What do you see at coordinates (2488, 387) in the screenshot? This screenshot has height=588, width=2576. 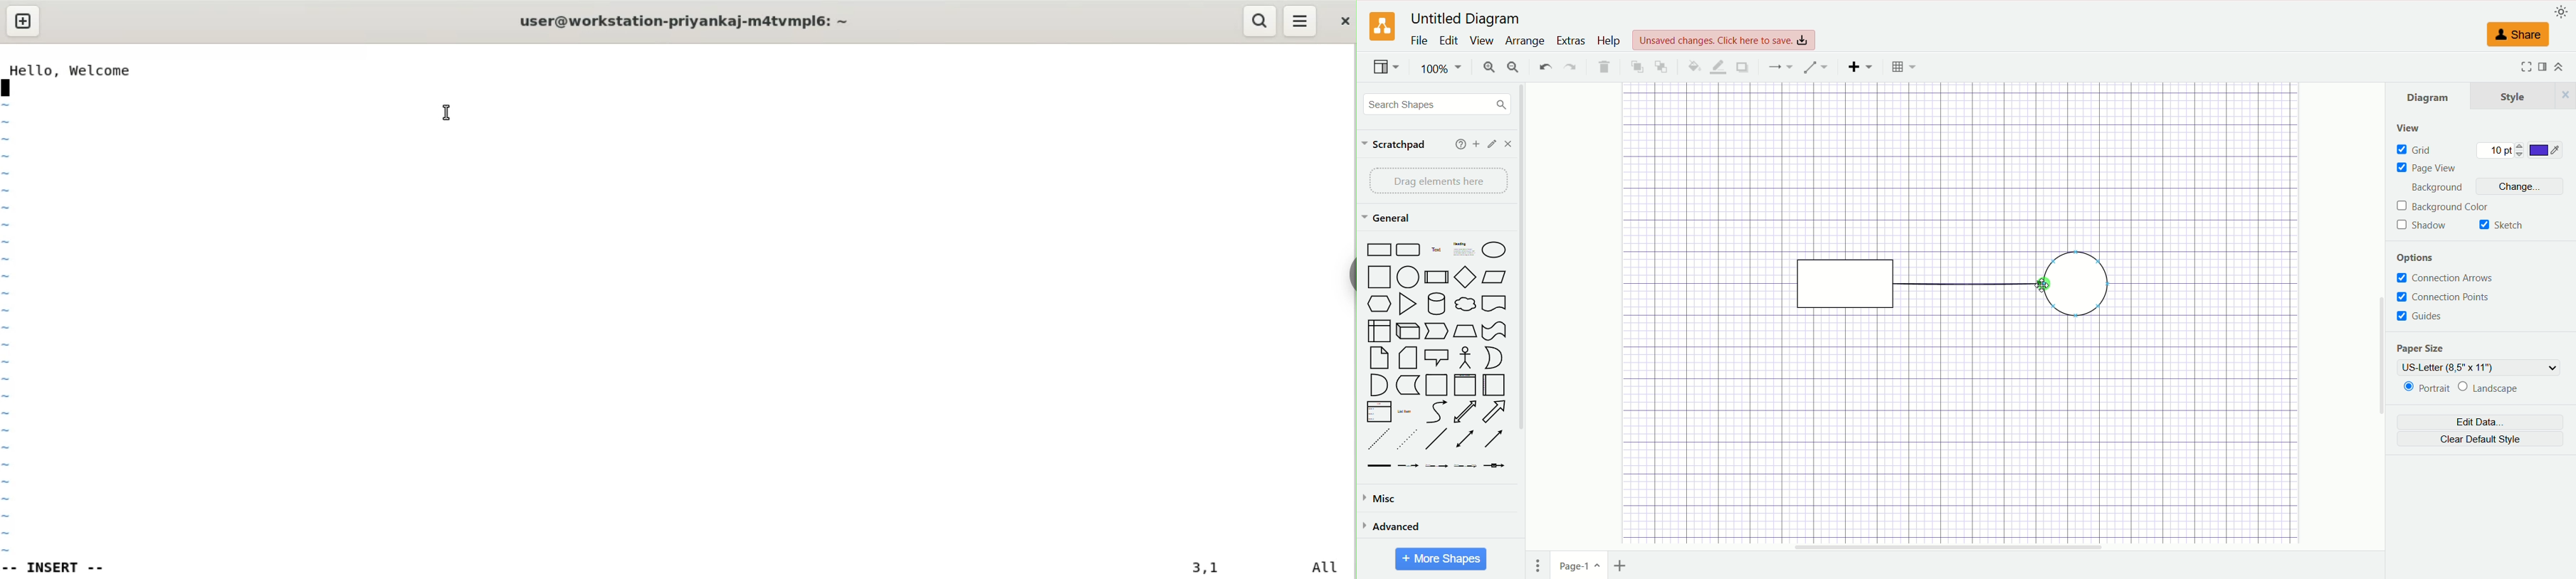 I see `landscape` at bounding box center [2488, 387].